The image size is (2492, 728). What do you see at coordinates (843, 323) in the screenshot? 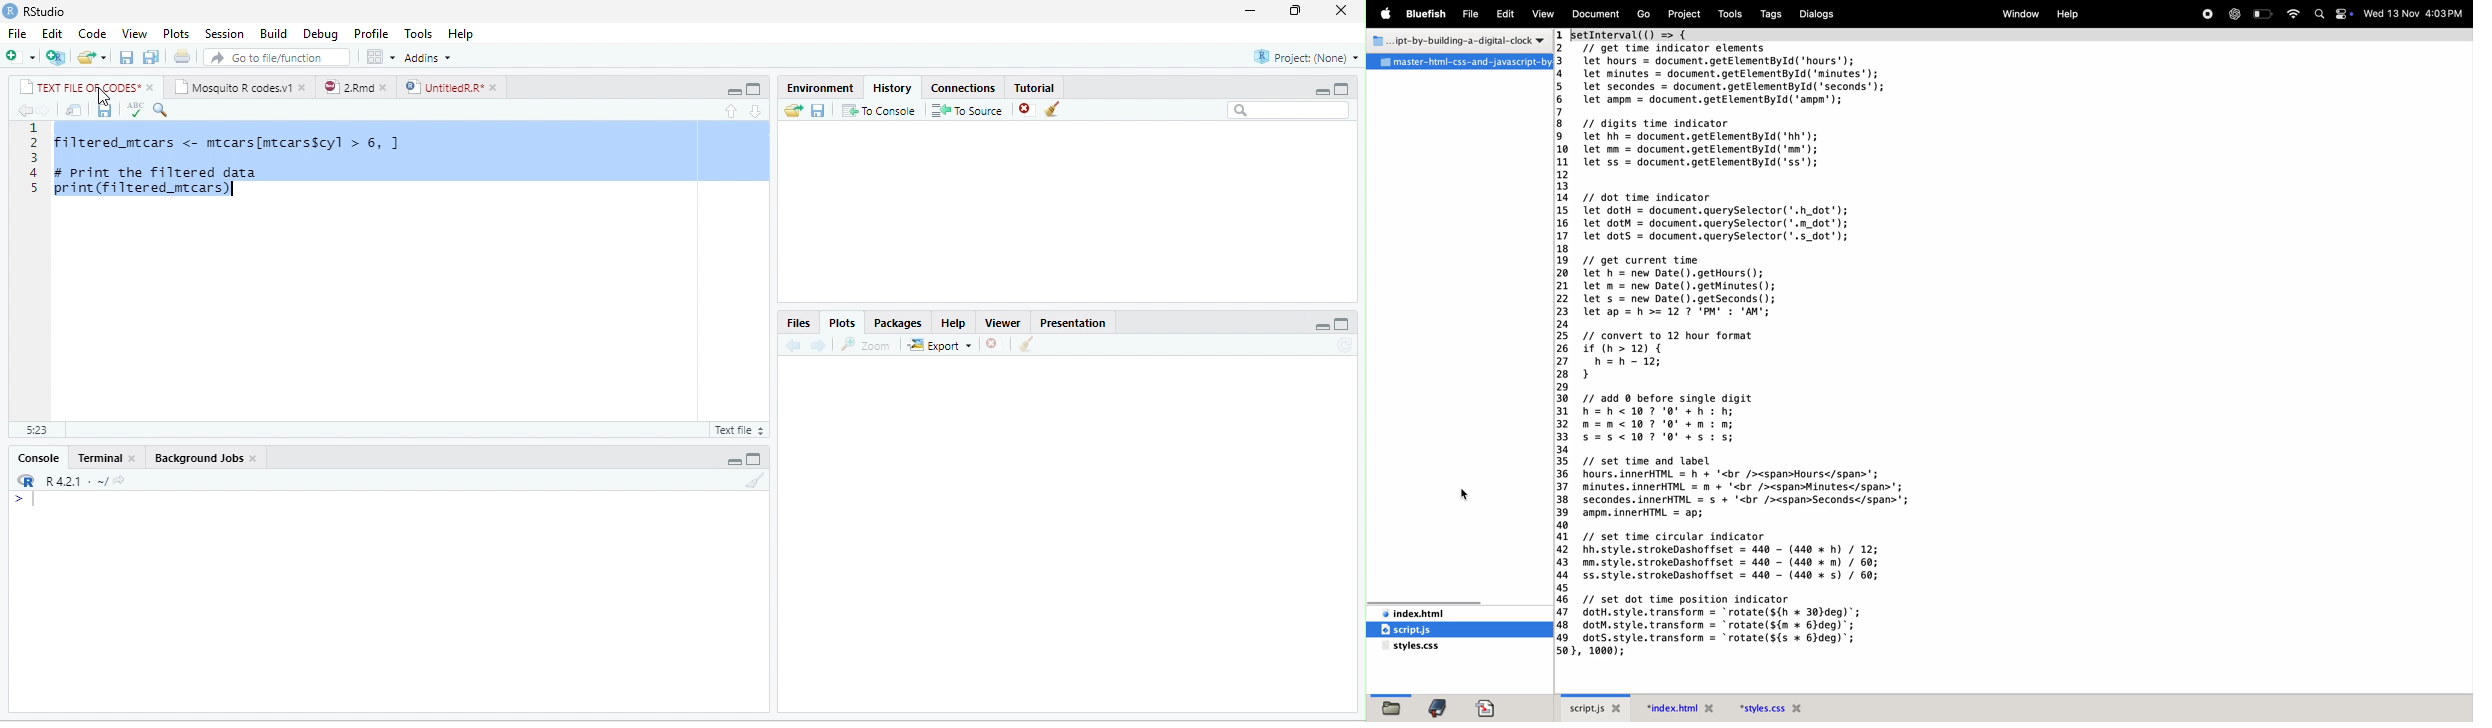
I see `Plots` at bounding box center [843, 323].